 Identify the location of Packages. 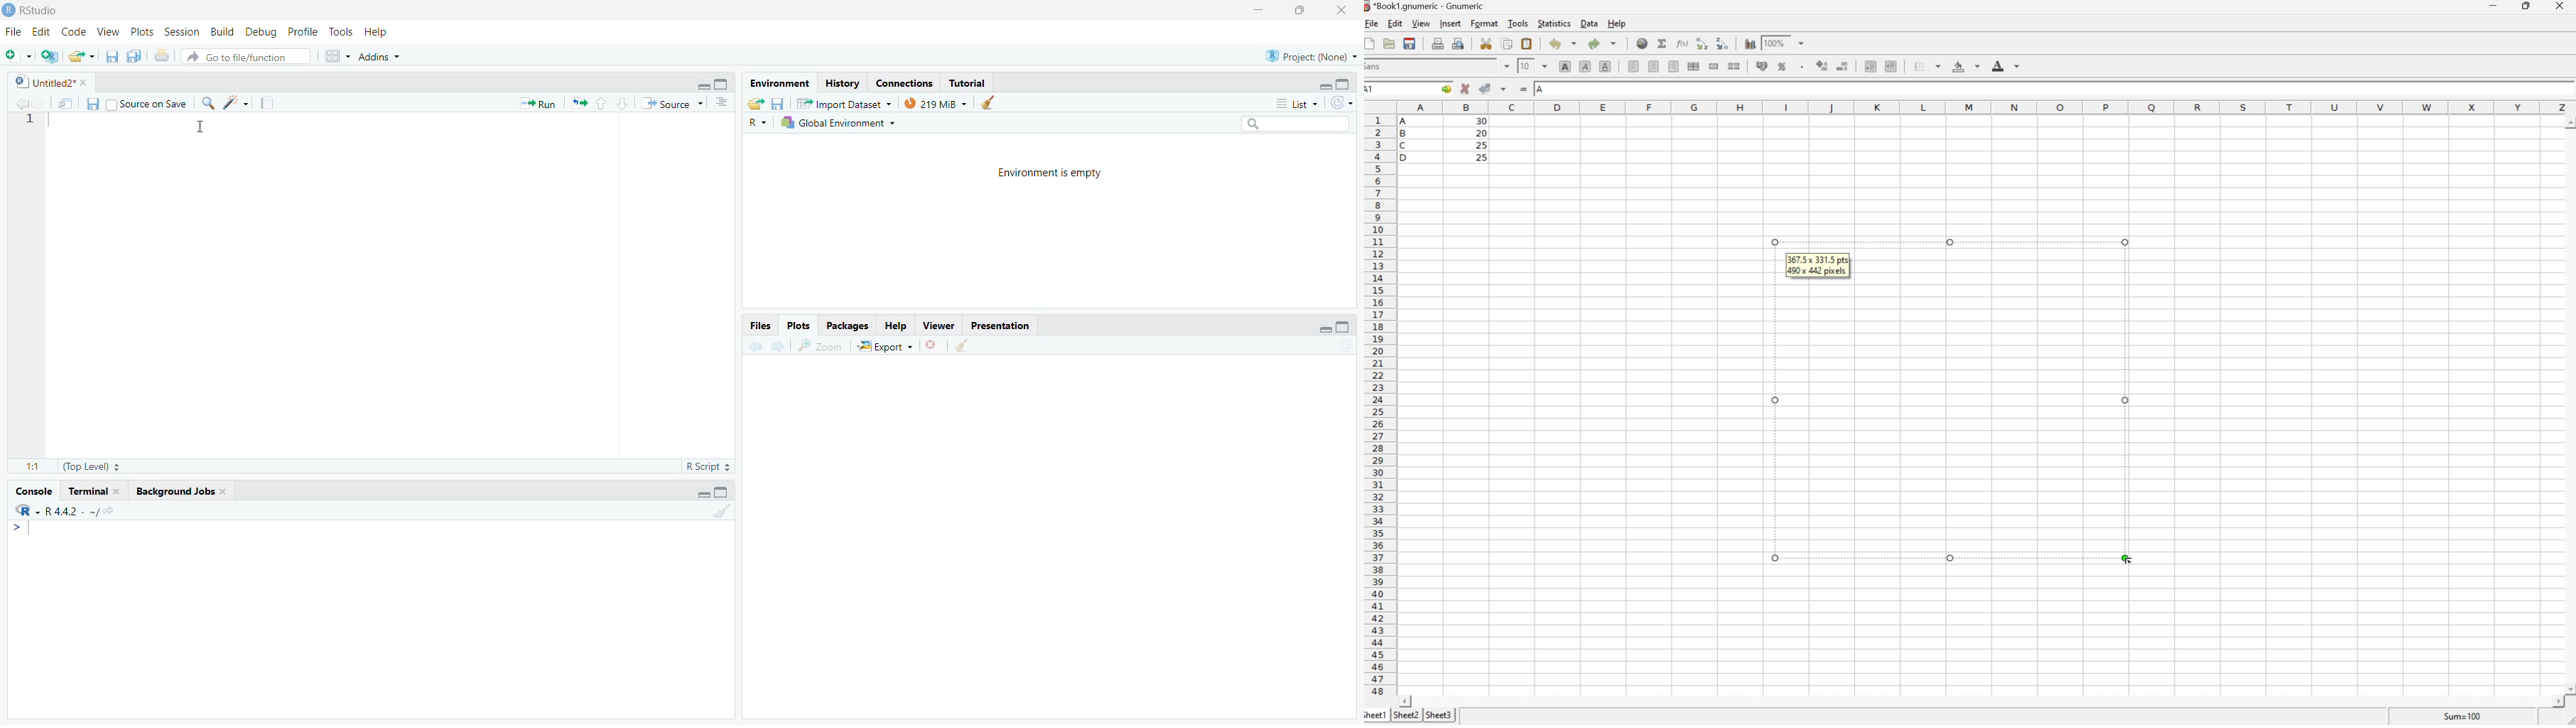
(847, 326).